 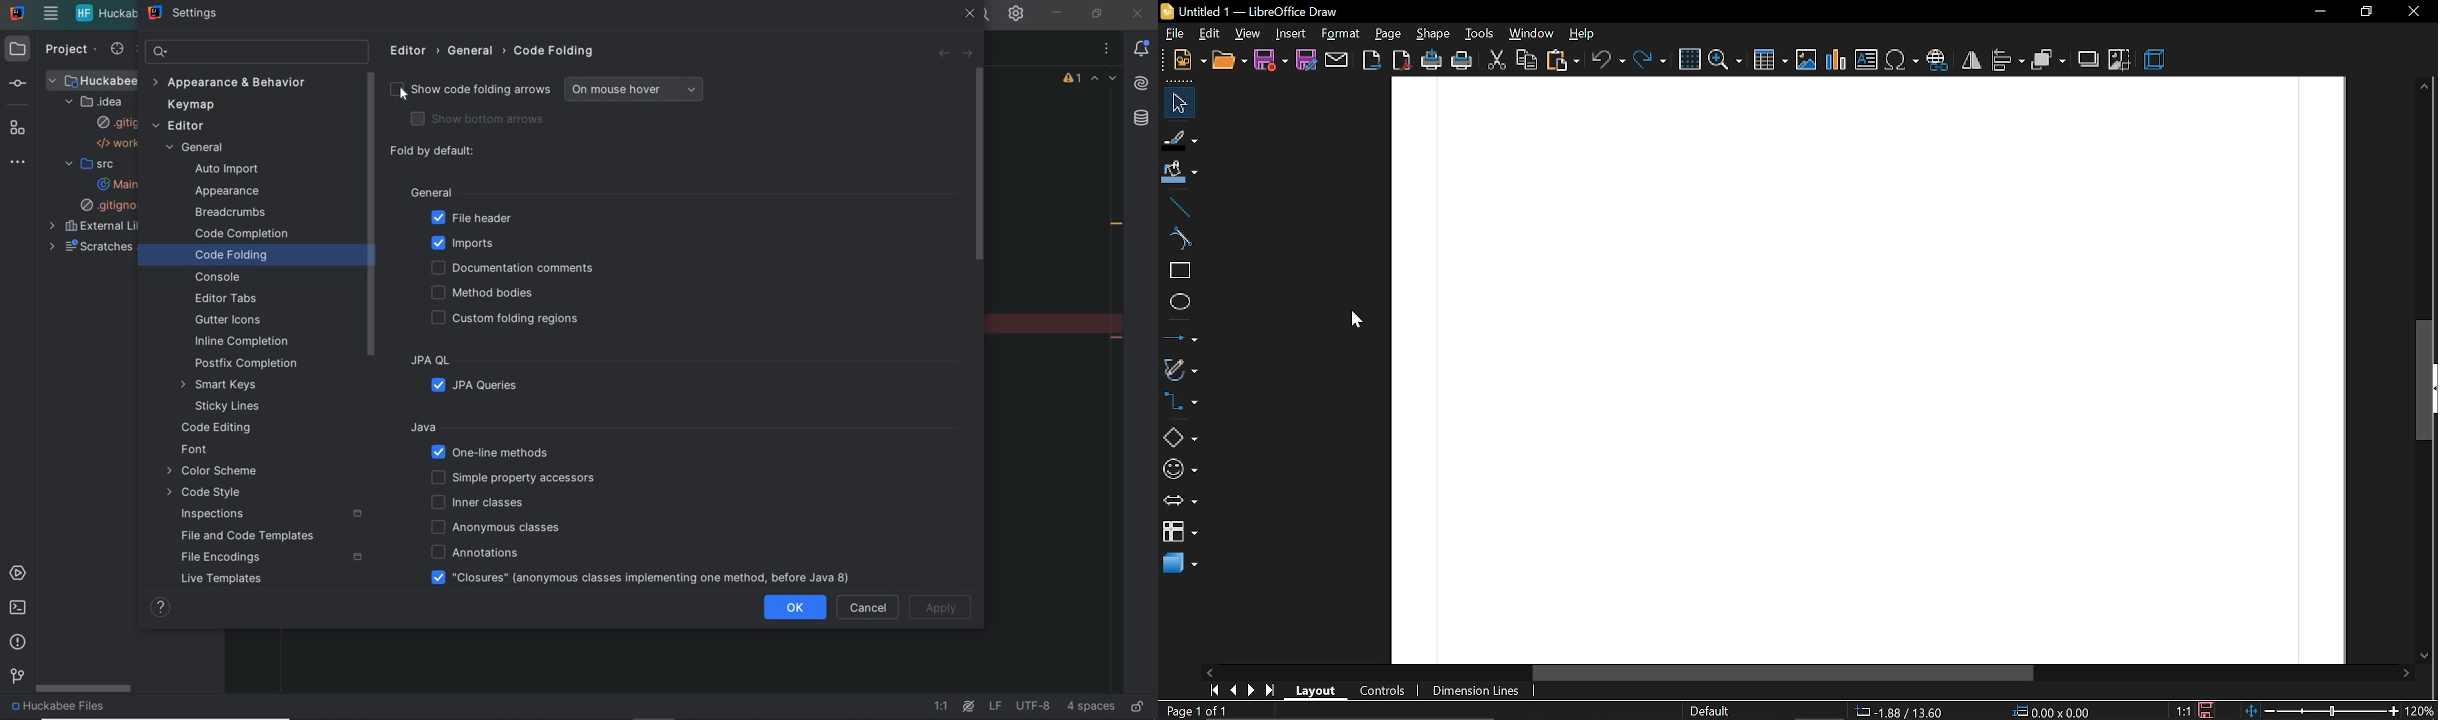 I want to click on flowchart, so click(x=1178, y=532).